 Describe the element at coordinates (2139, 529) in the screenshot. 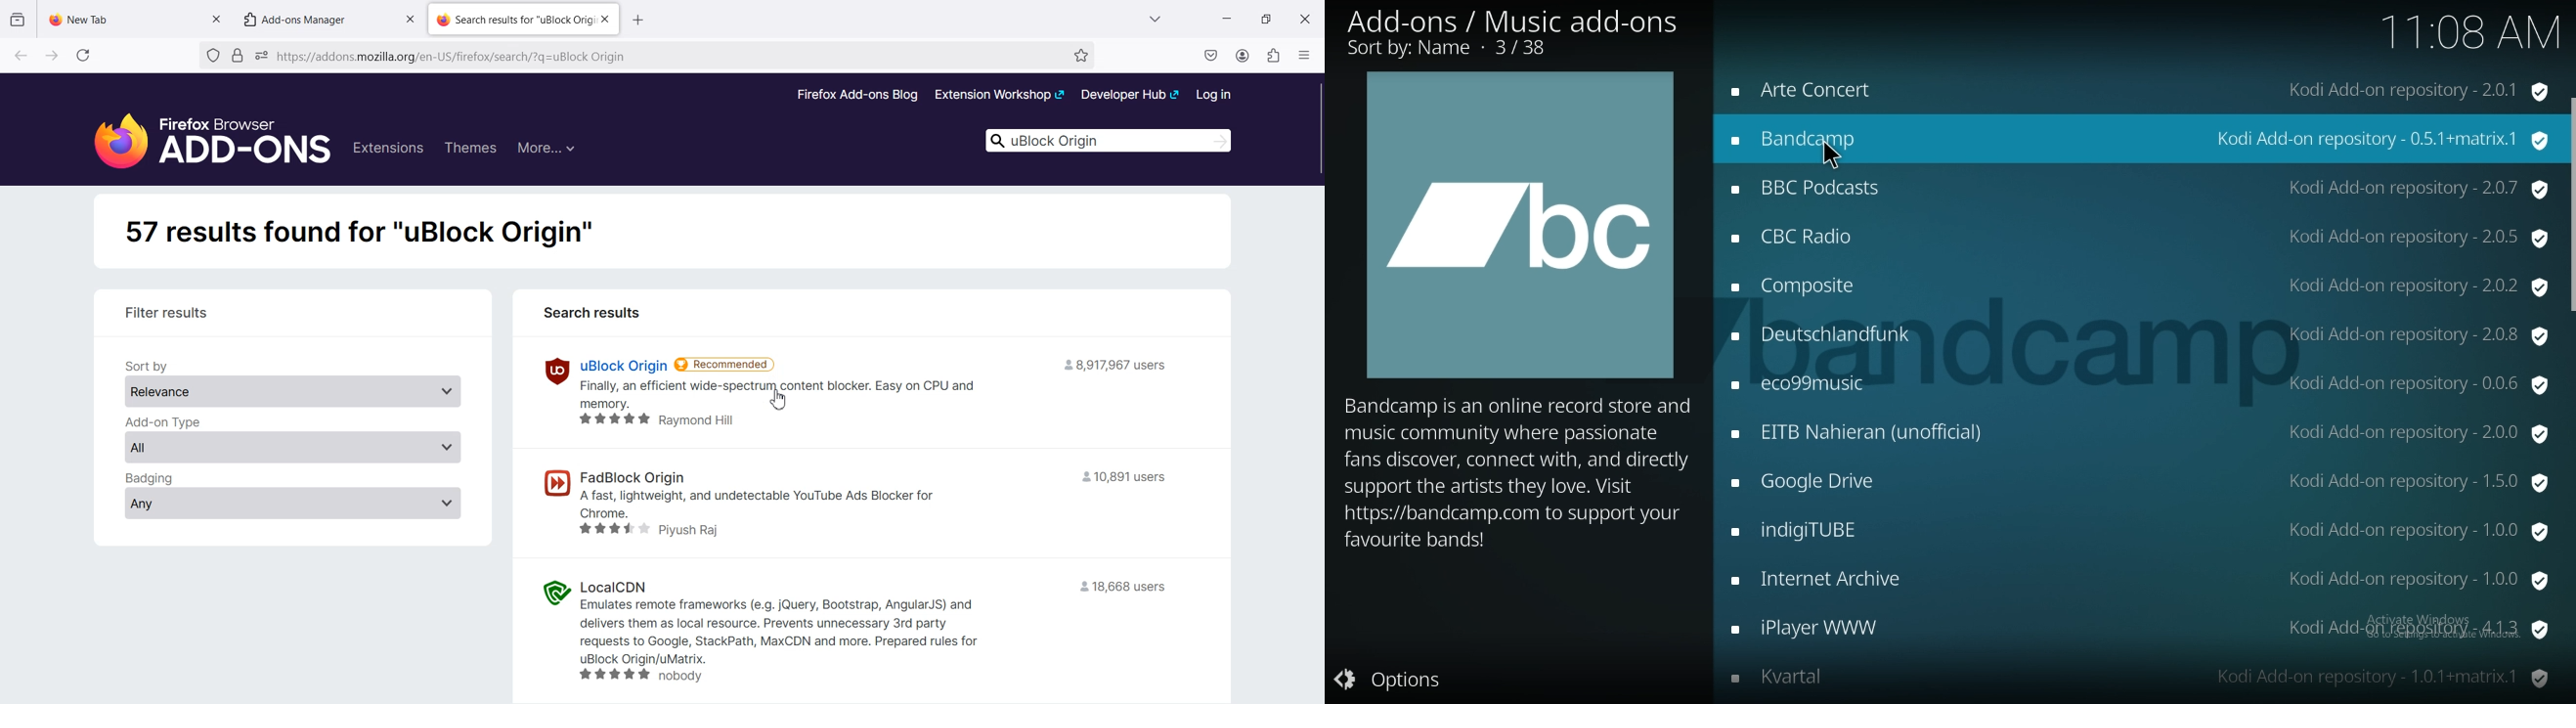

I see `add on` at that location.